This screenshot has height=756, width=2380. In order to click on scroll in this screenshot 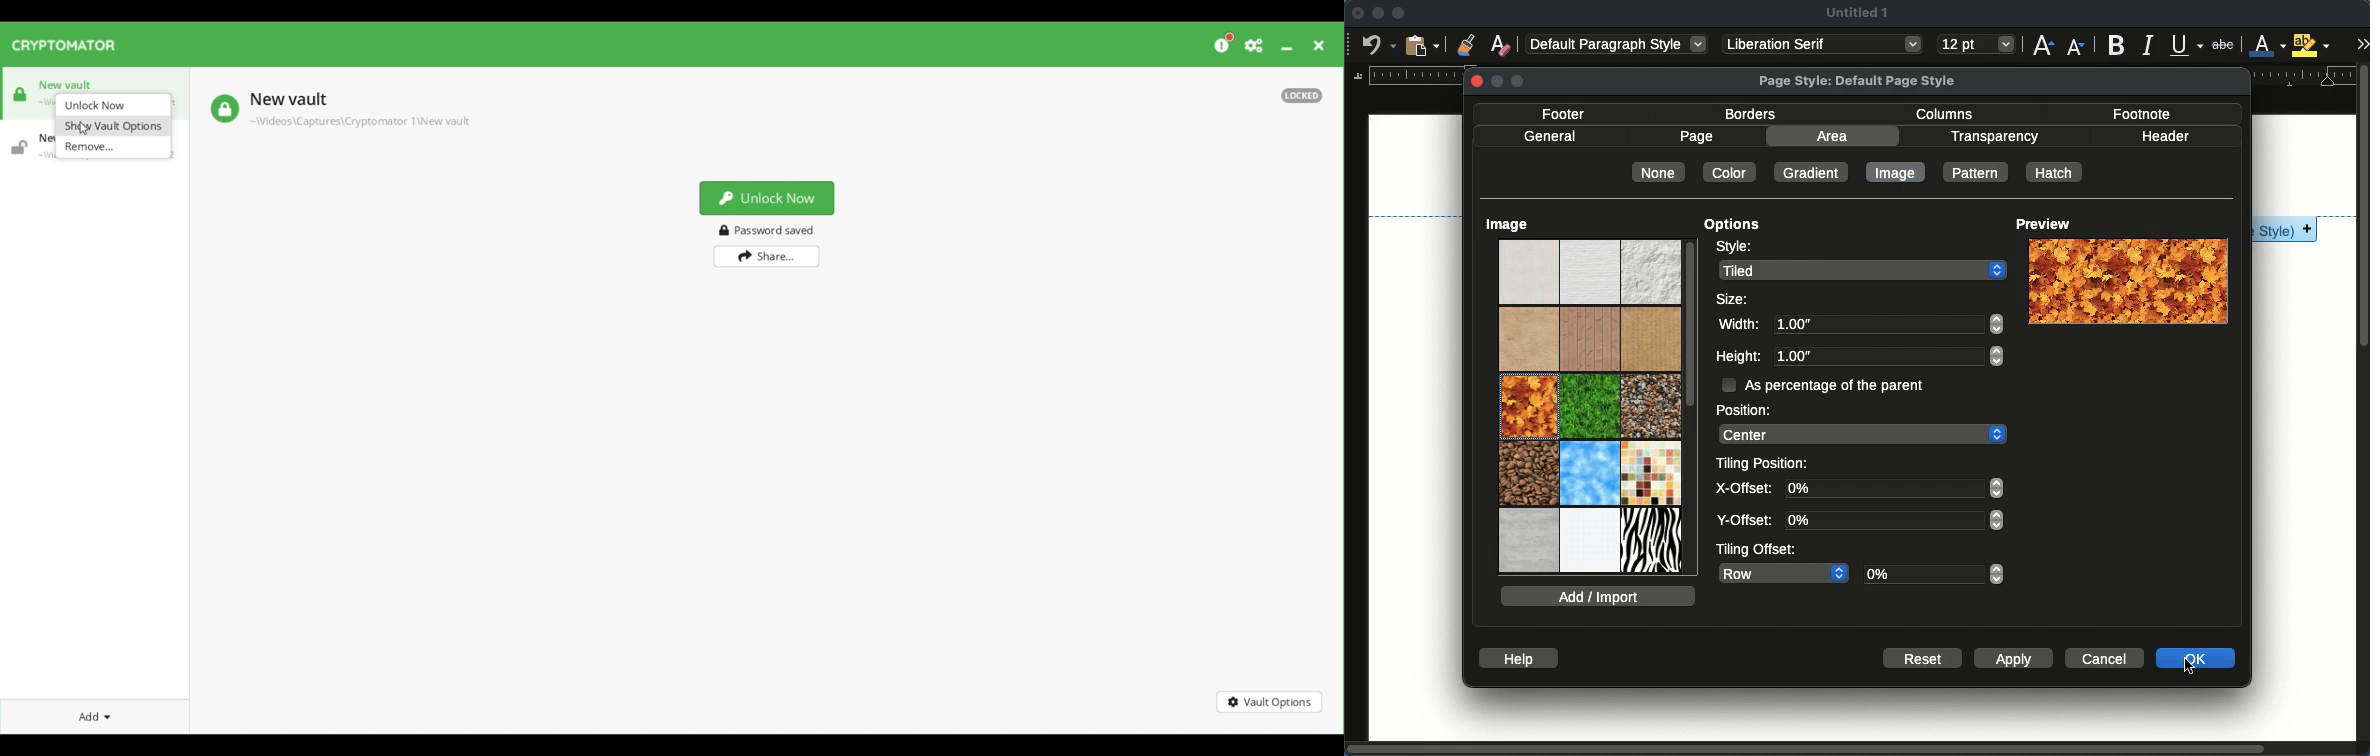, I will do `click(1690, 403)`.